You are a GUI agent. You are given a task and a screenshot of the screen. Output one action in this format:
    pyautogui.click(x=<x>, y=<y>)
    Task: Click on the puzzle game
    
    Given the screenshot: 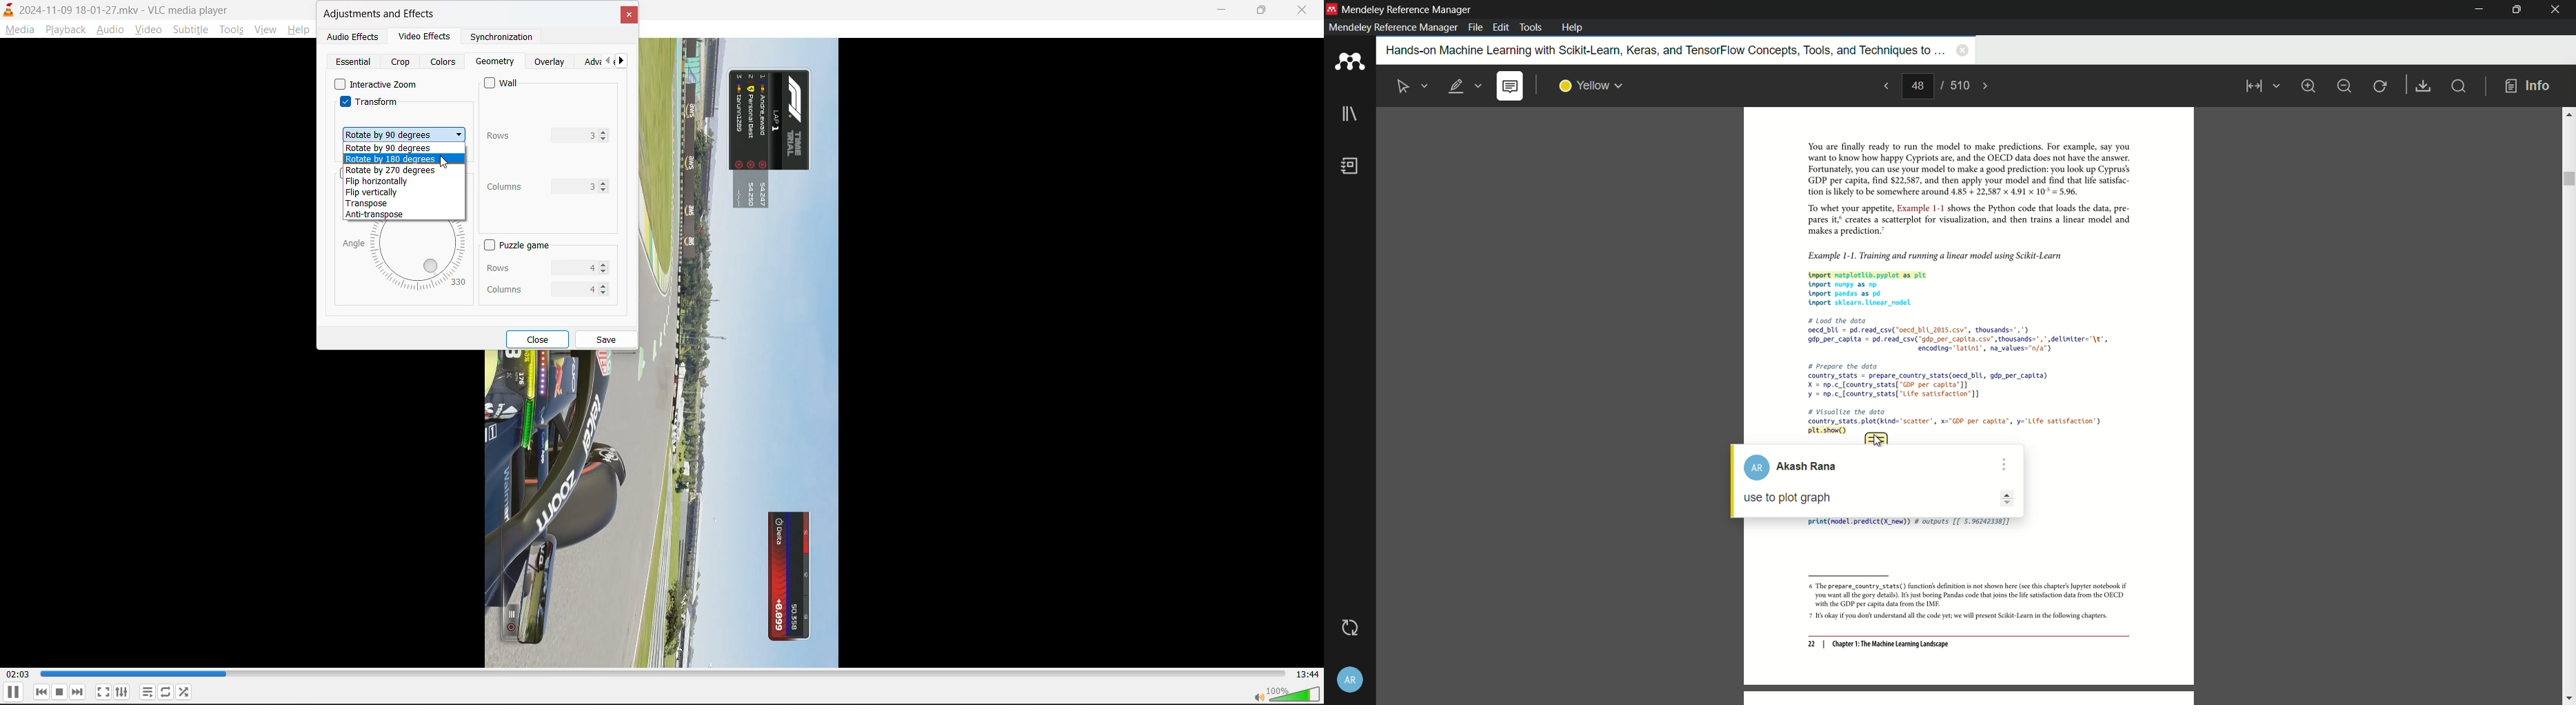 What is the action you would take?
    pyautogui.click(x=515, y=246)
    